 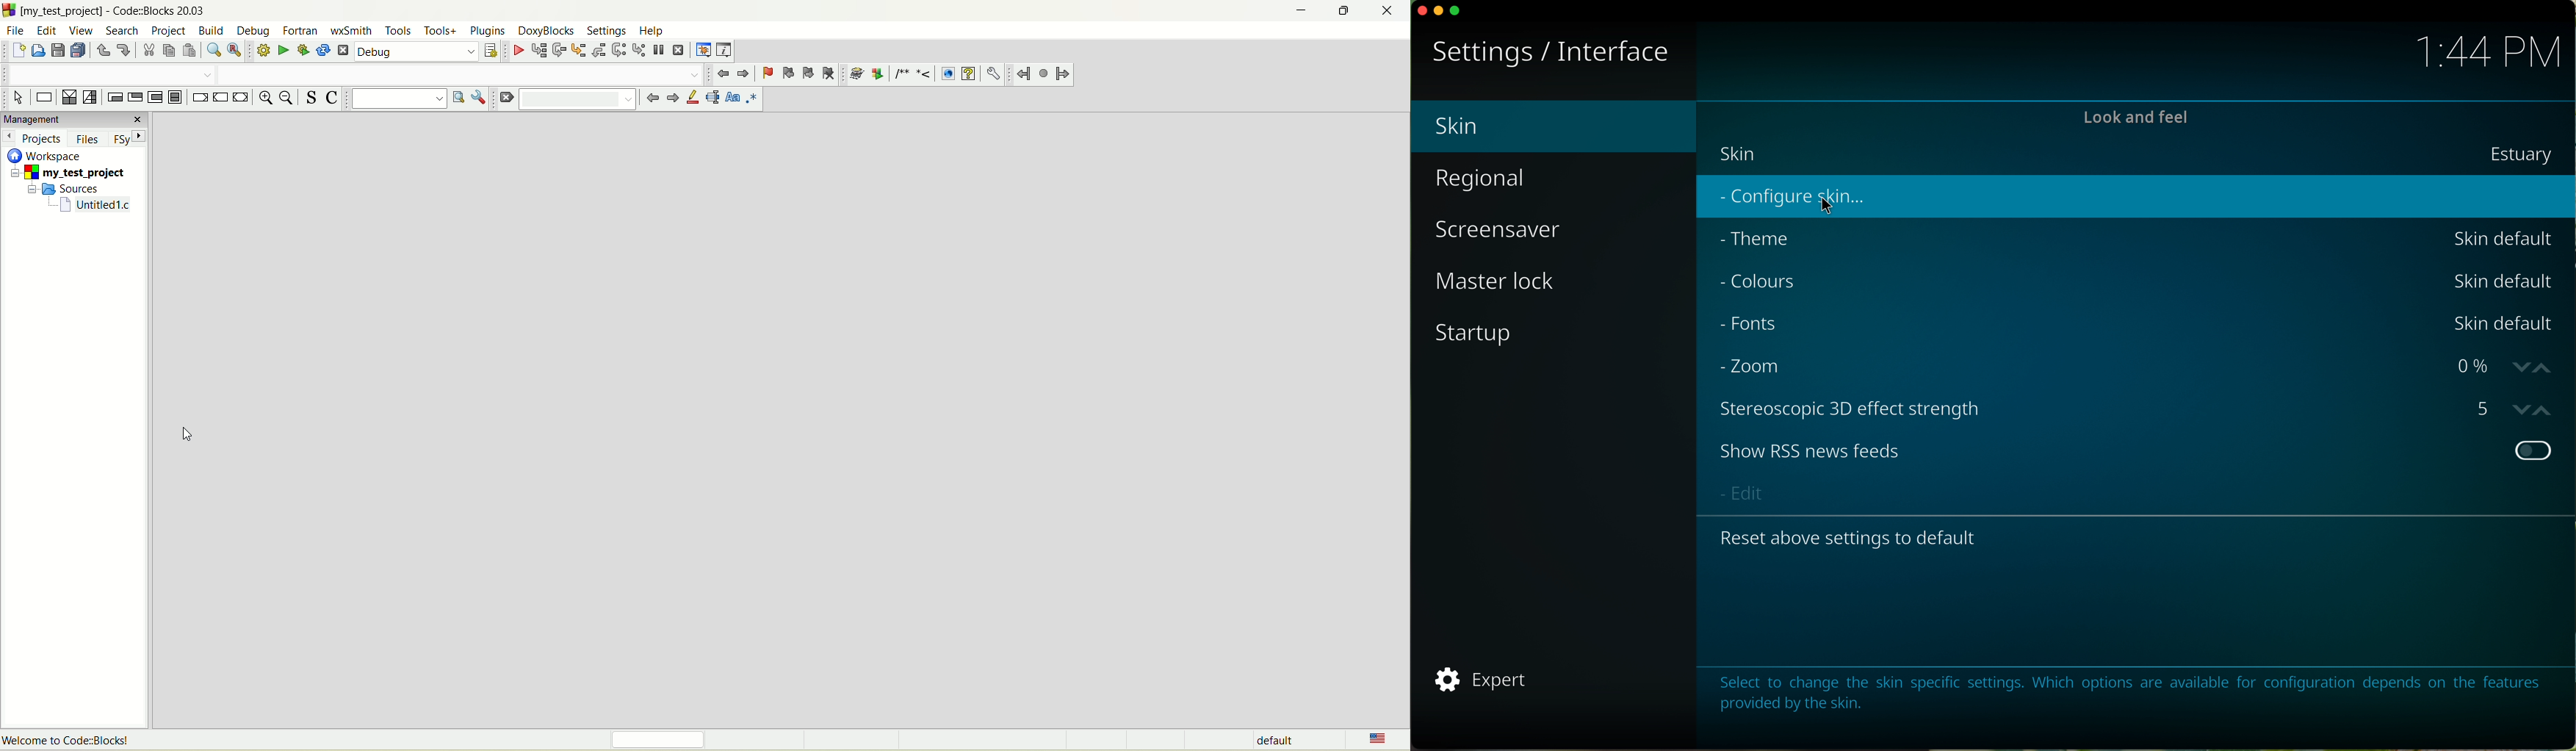 What do you see at coordinates (84, 31) in the screenshot?
I see `view` at bounding box center [84, 31].